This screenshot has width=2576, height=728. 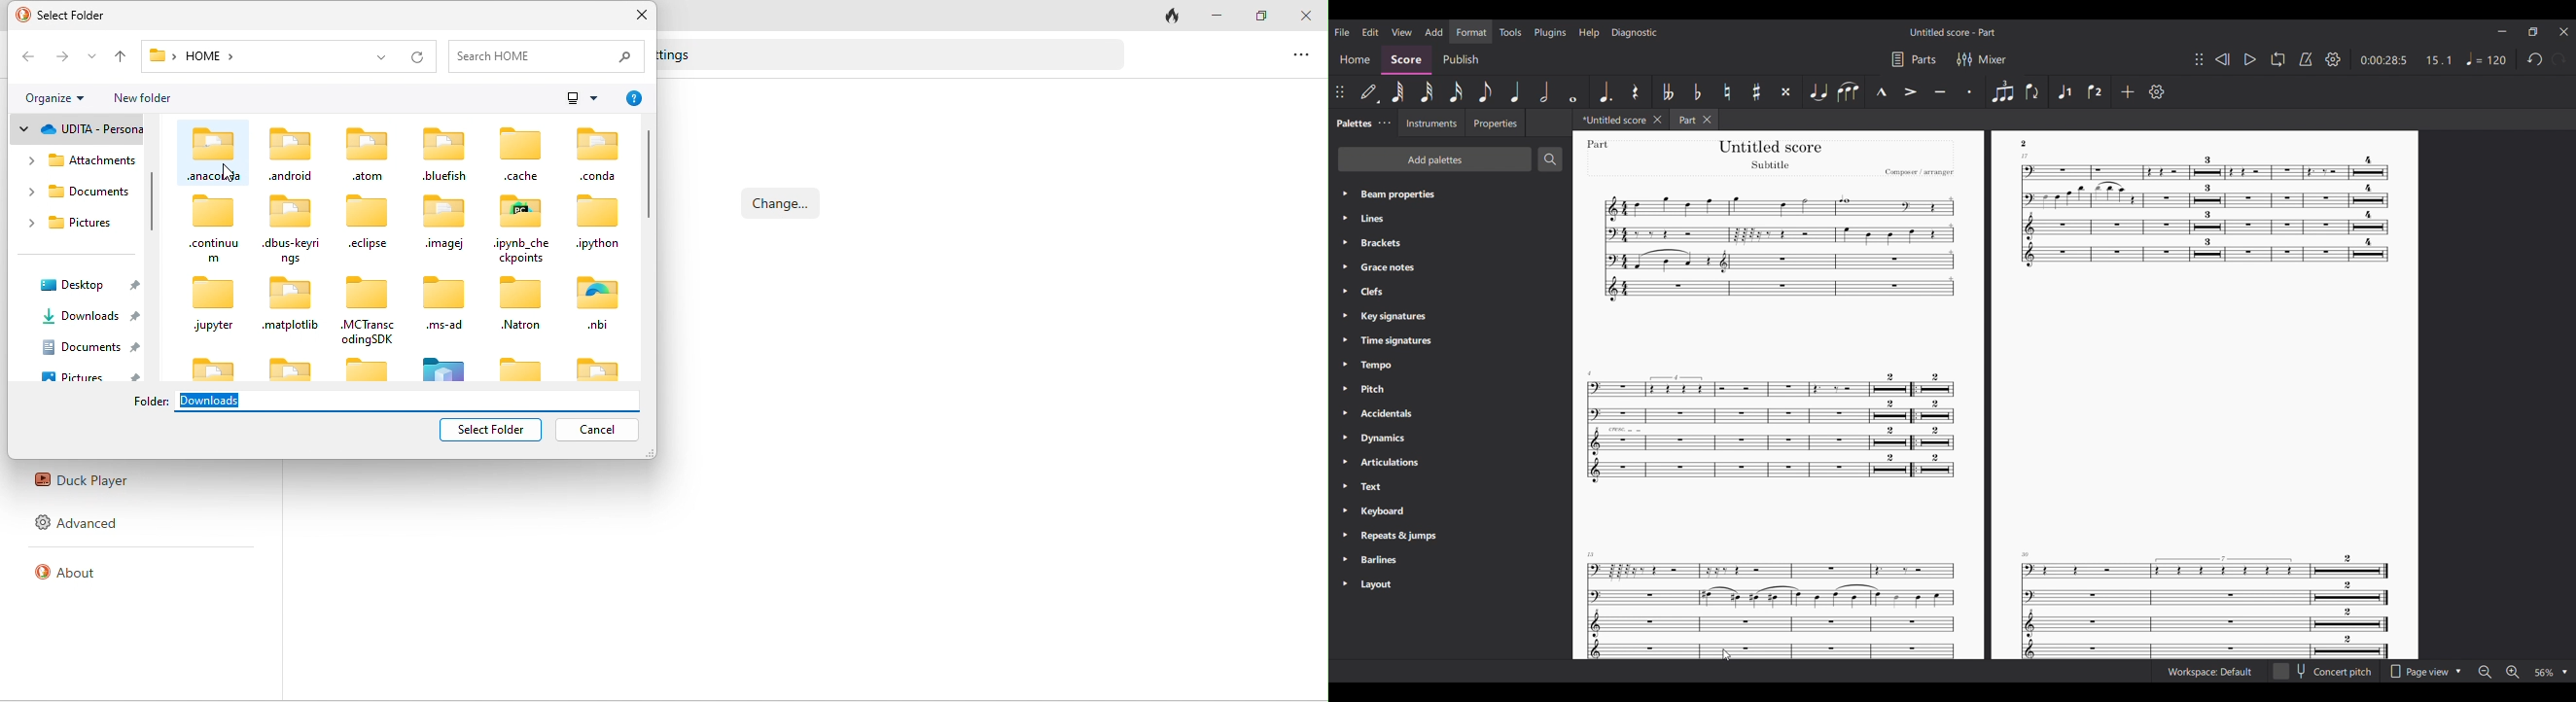 What do you see at coordinates (1954, 32) in the screenshot?
I see `Untitled score - Part` at bounding box center [1954, 32].